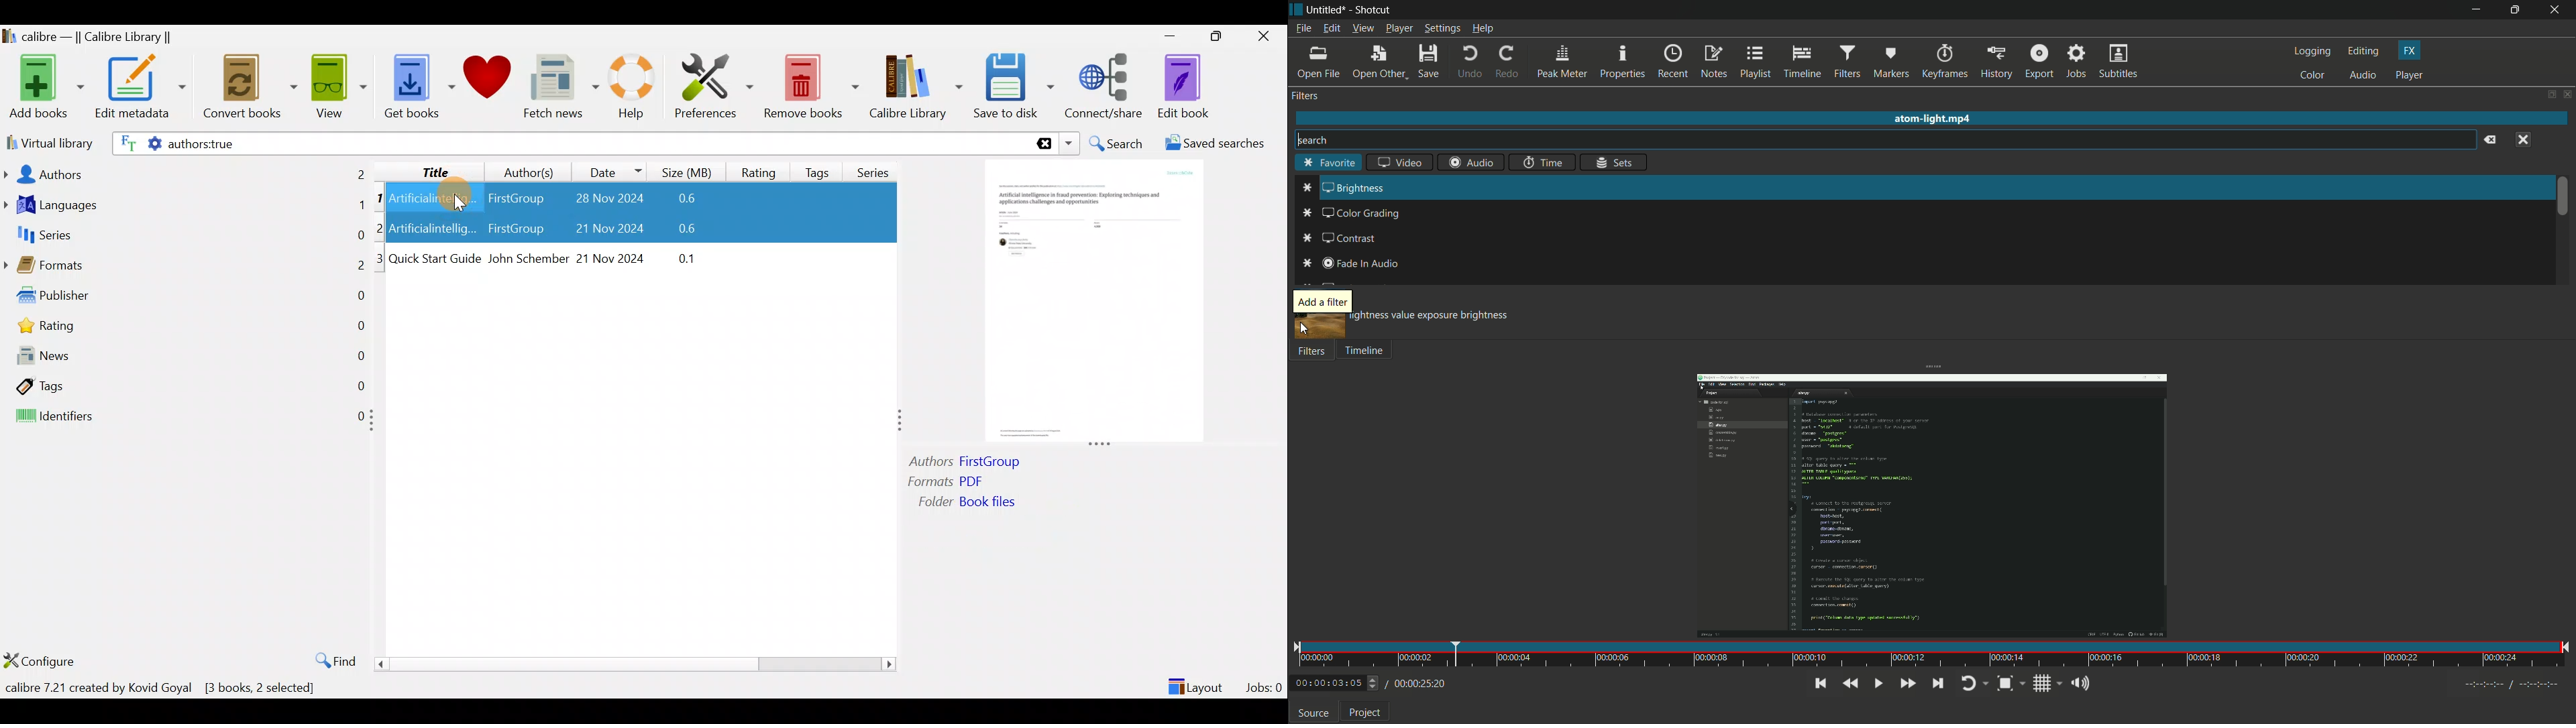  Describe the element at coordinates (1906, 682) in the screenshot. I see `quickly play forward` at that location.